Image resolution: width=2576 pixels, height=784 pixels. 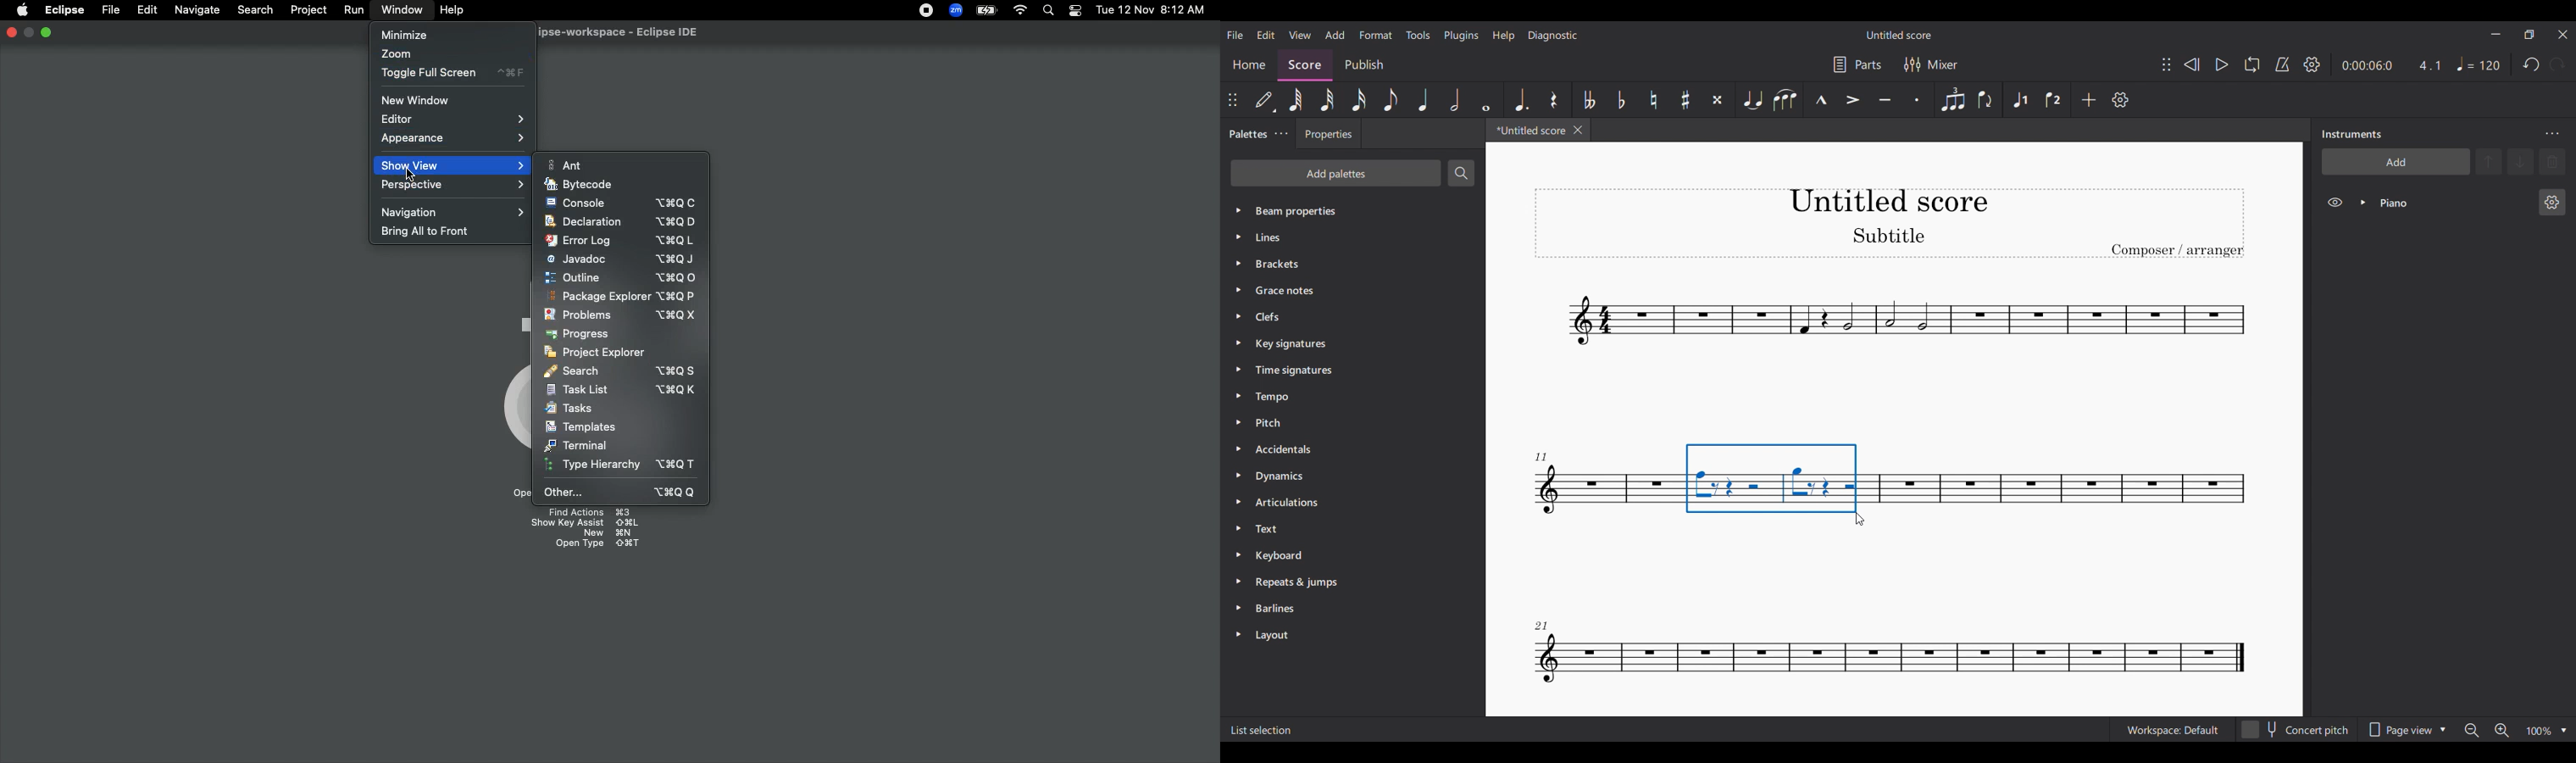 I want to click on Undo, so click(x=2532, y=64).